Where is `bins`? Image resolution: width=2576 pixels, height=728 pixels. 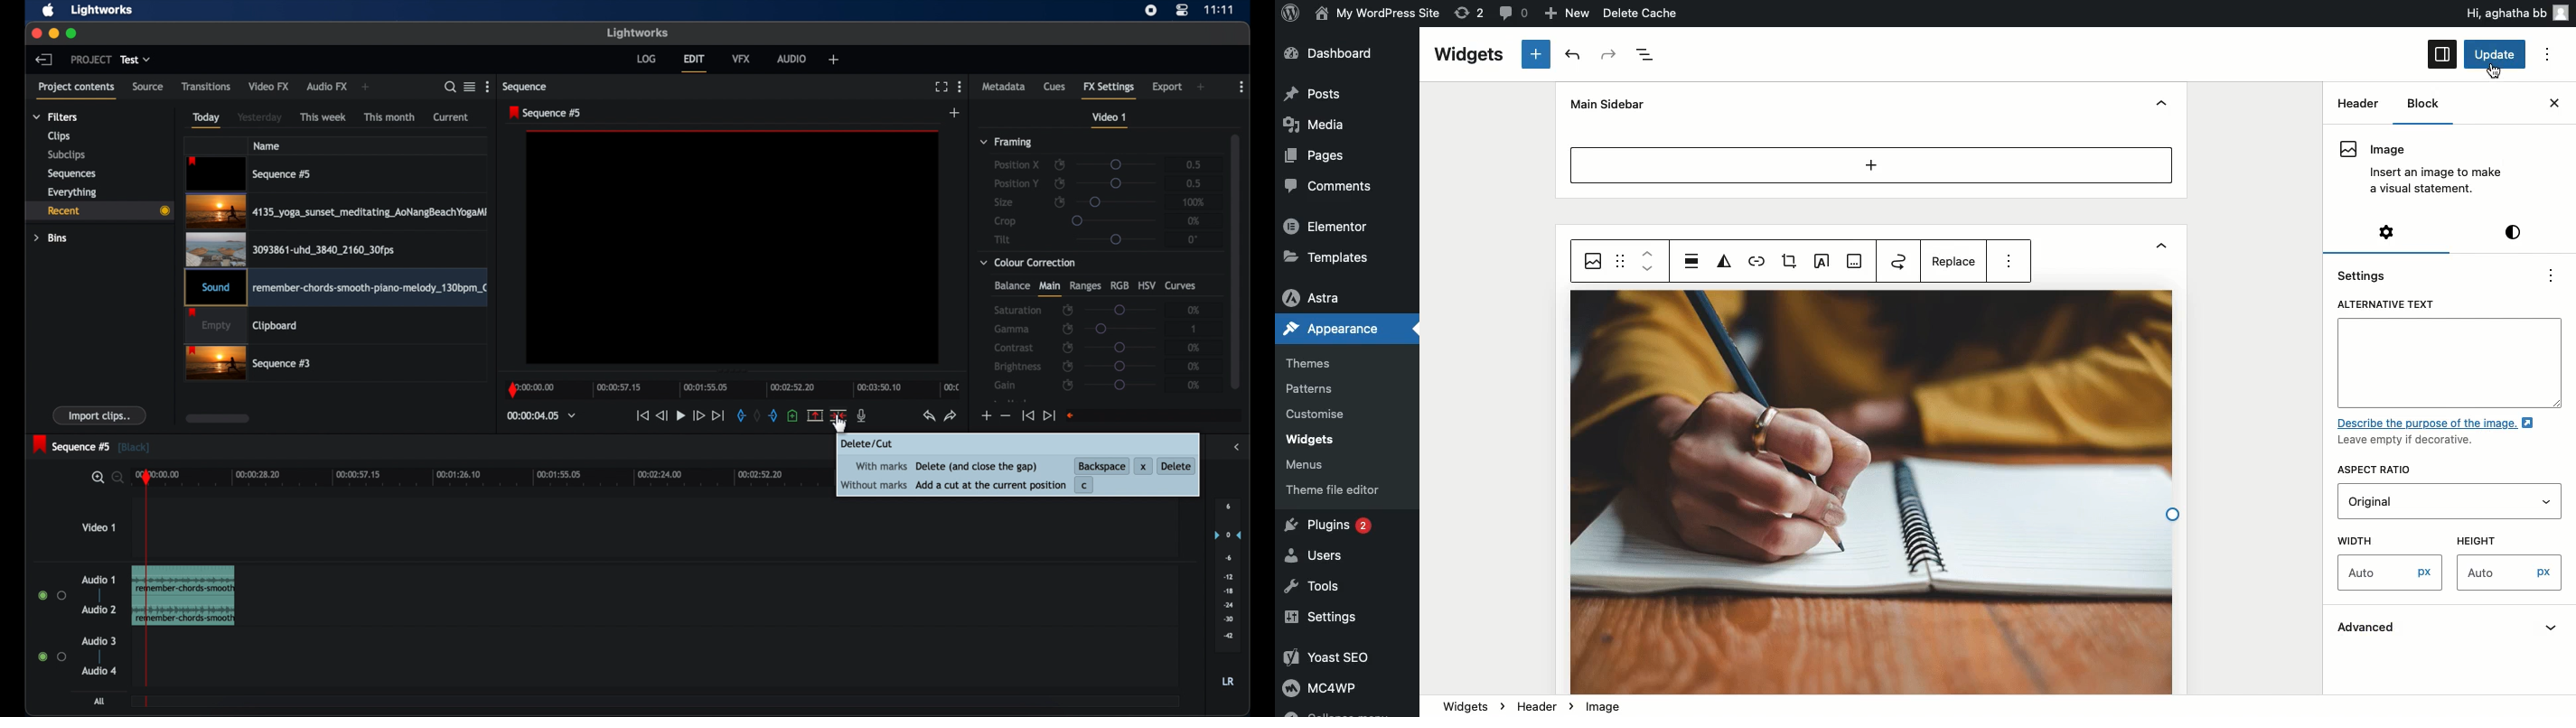
bins is located at coordinates (51, 238).